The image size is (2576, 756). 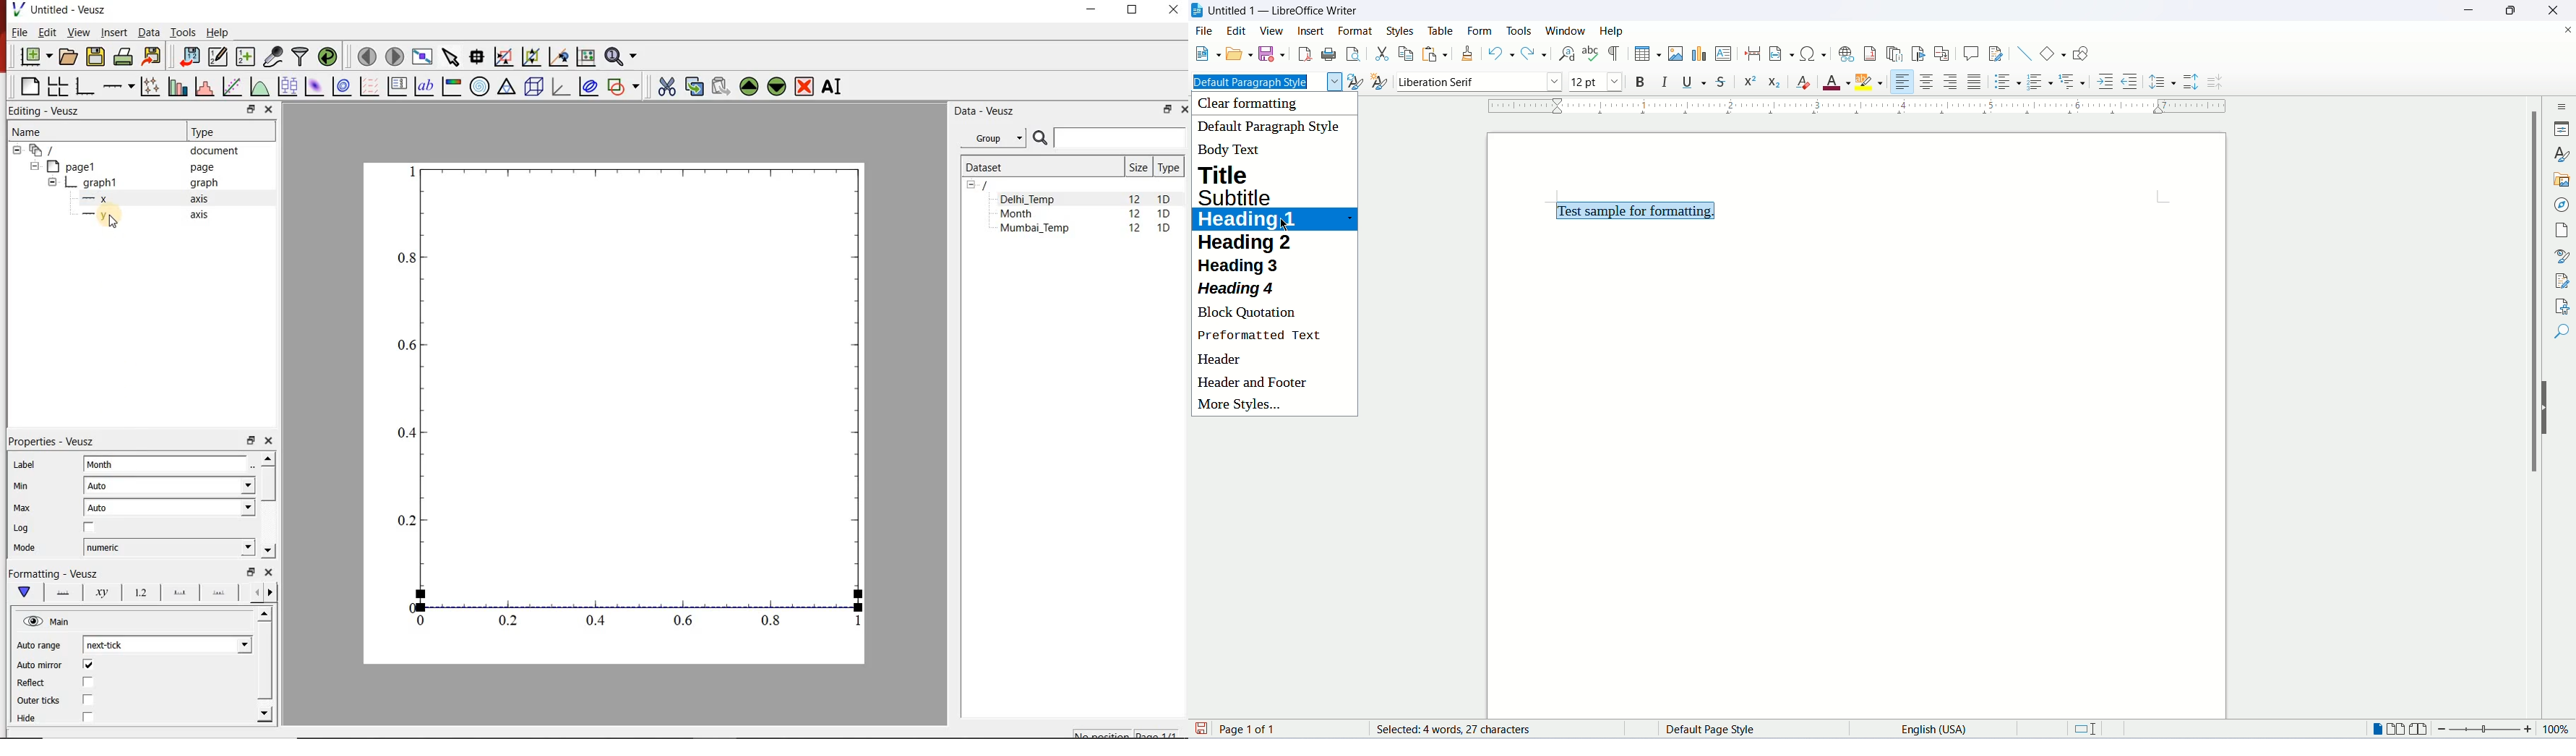 I want to click on header and footer, so click(x=1253, y=385).